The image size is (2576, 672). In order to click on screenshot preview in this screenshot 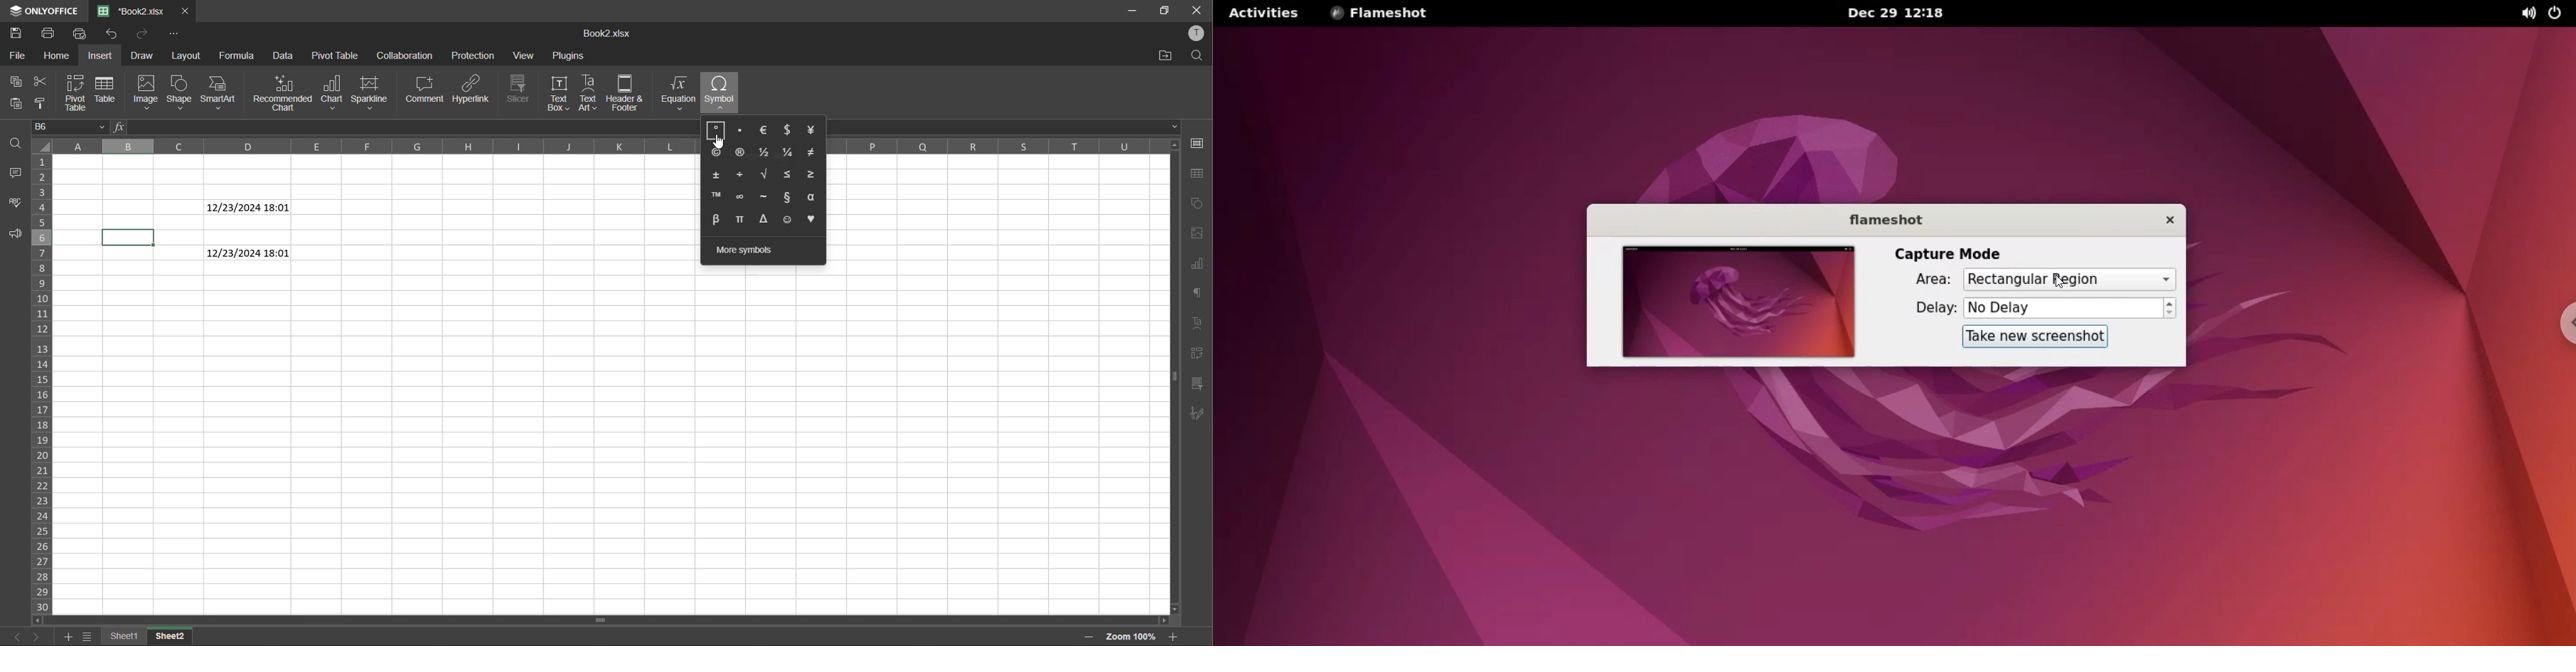, I will do `click(1738, 302)`.